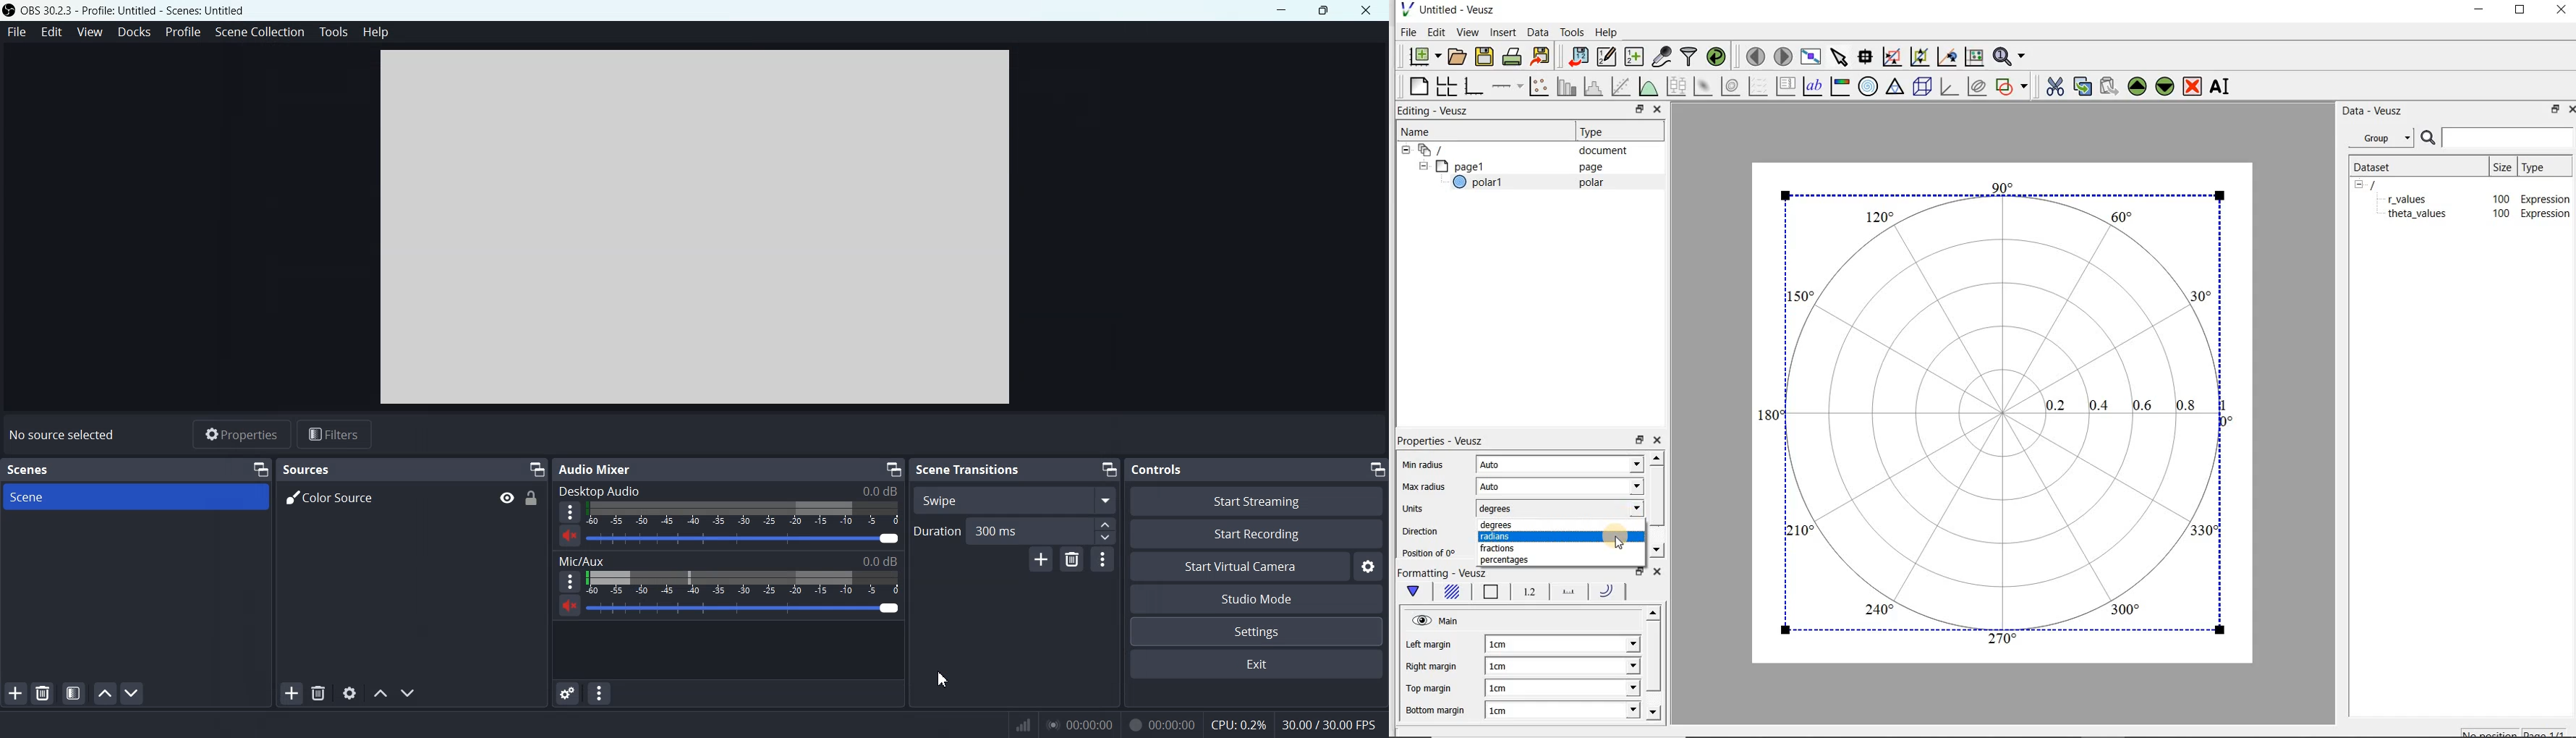 The height and width of the screenshot is (756, 2576). What do you see at coordinates (696, 226) in the screenshot?
I see `Preview` at bounding box center [696, 226].